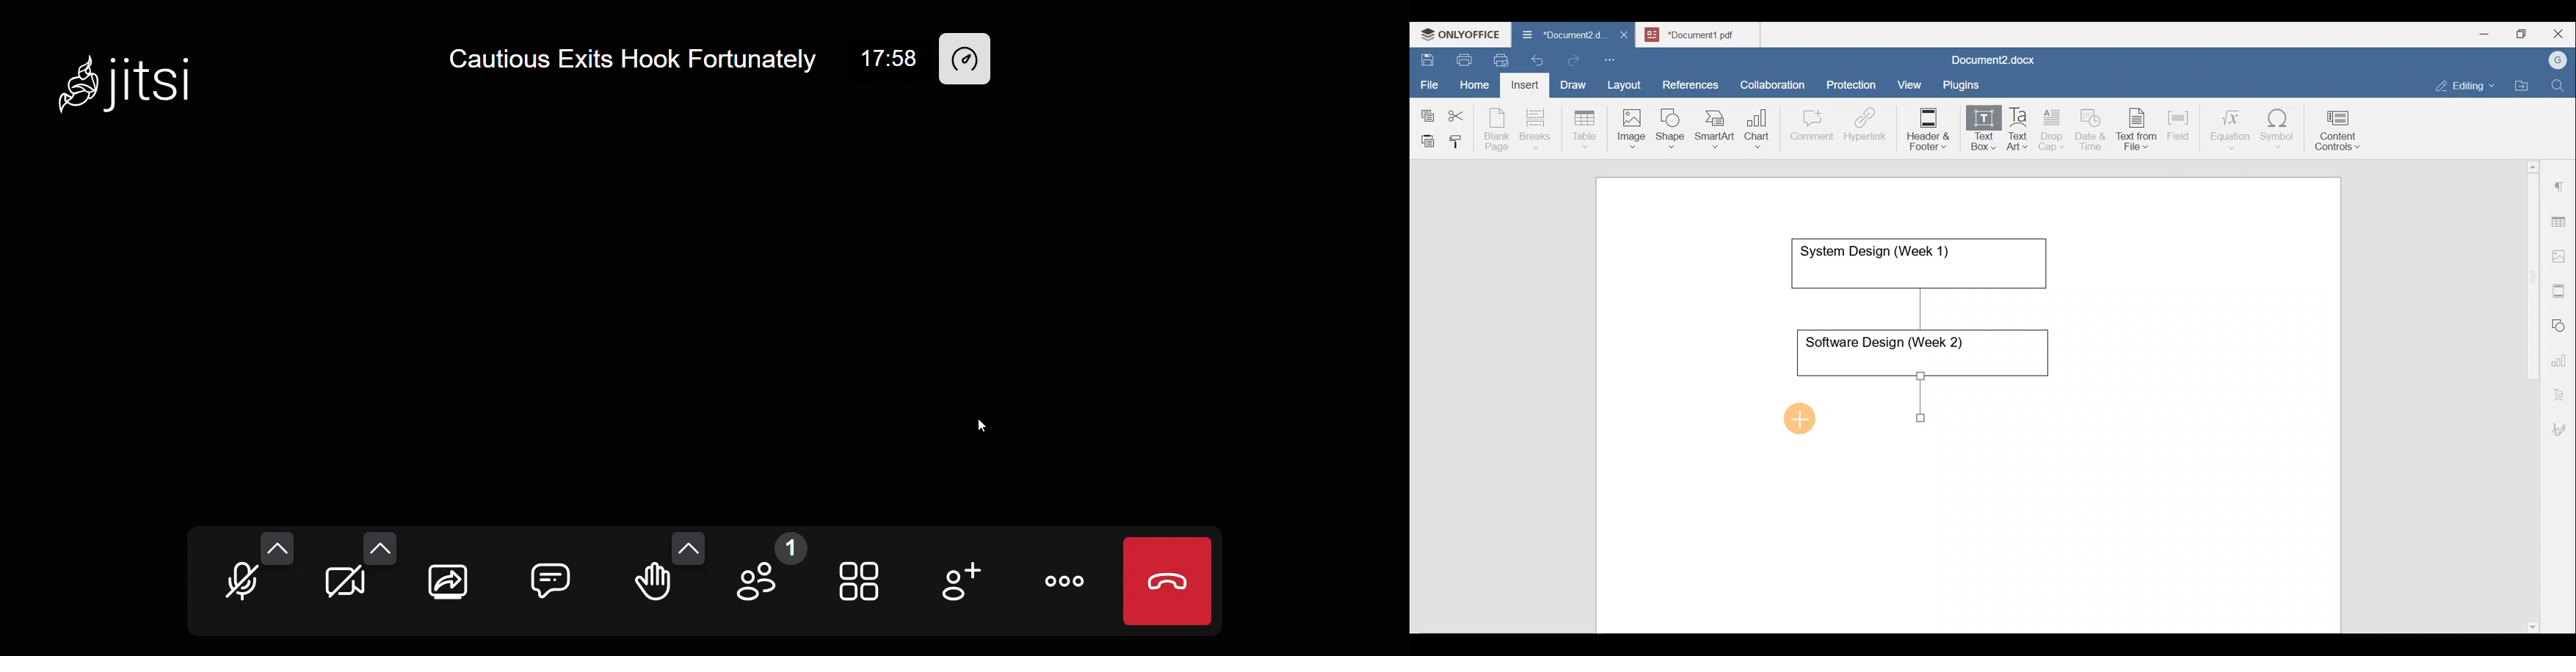 The width and height of the screenshot is (2576, 672). Describe the element at coordinates (1713, 126) in the screenshot. I see `SmartArt` at that location.